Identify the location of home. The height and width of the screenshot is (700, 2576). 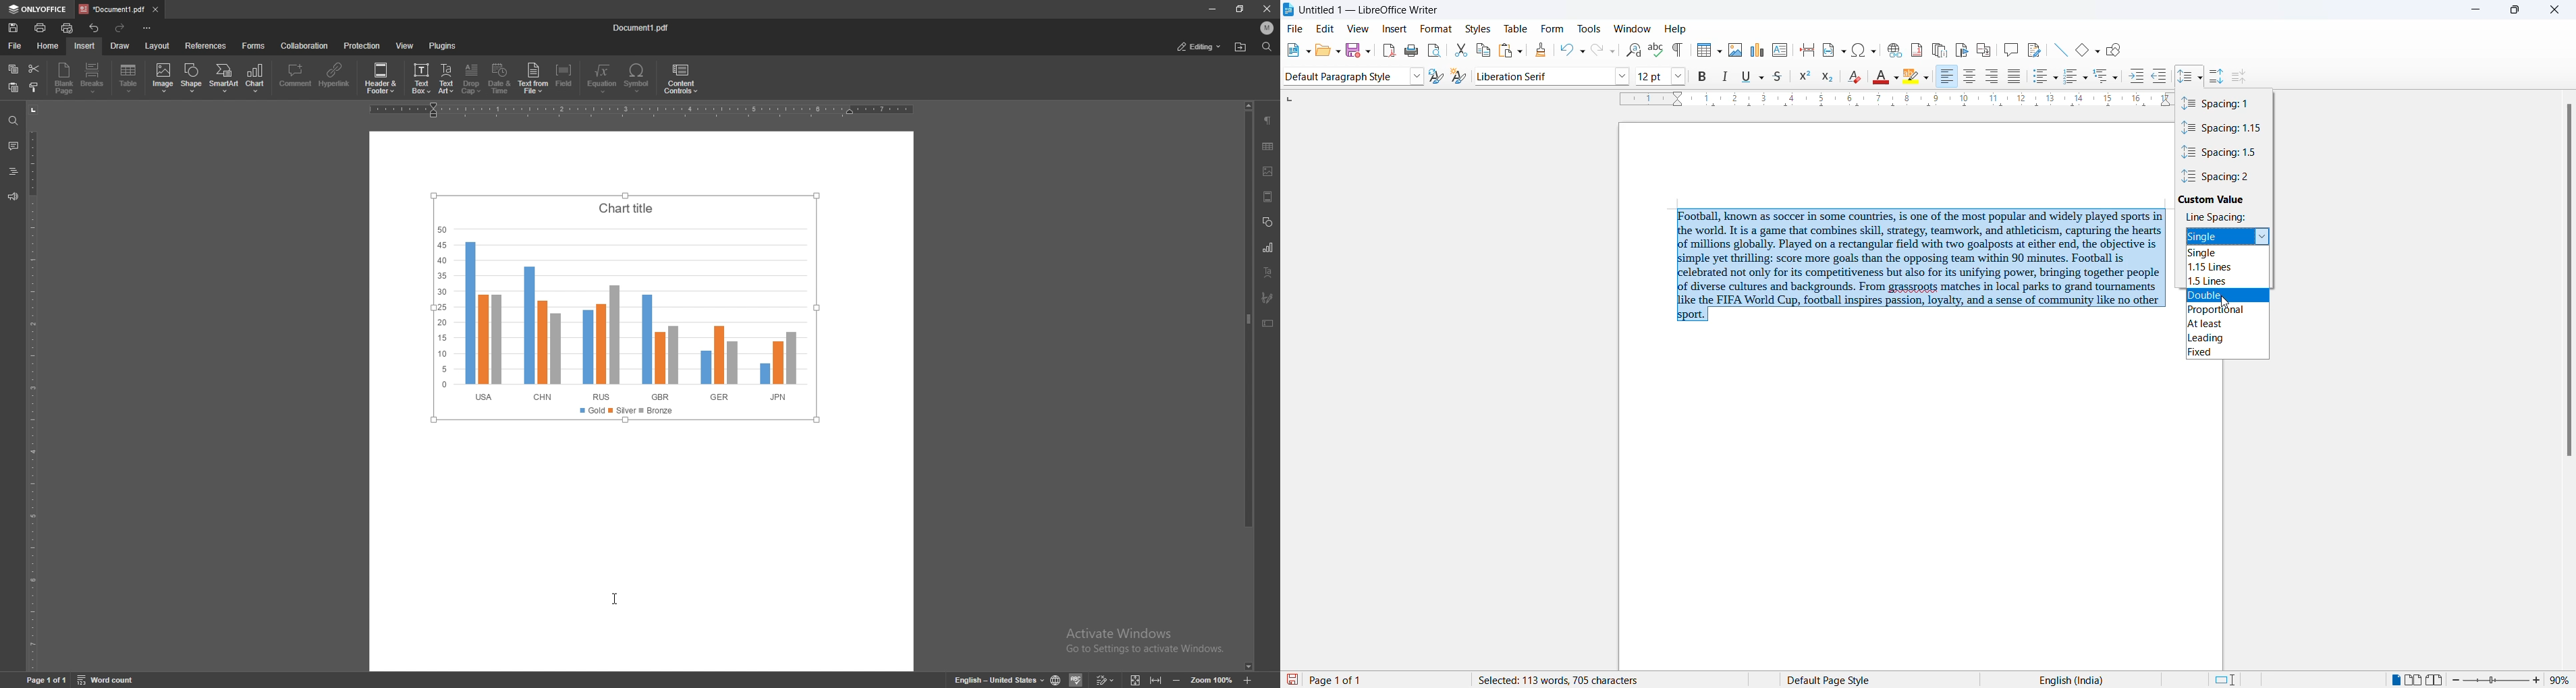
(49, 45).